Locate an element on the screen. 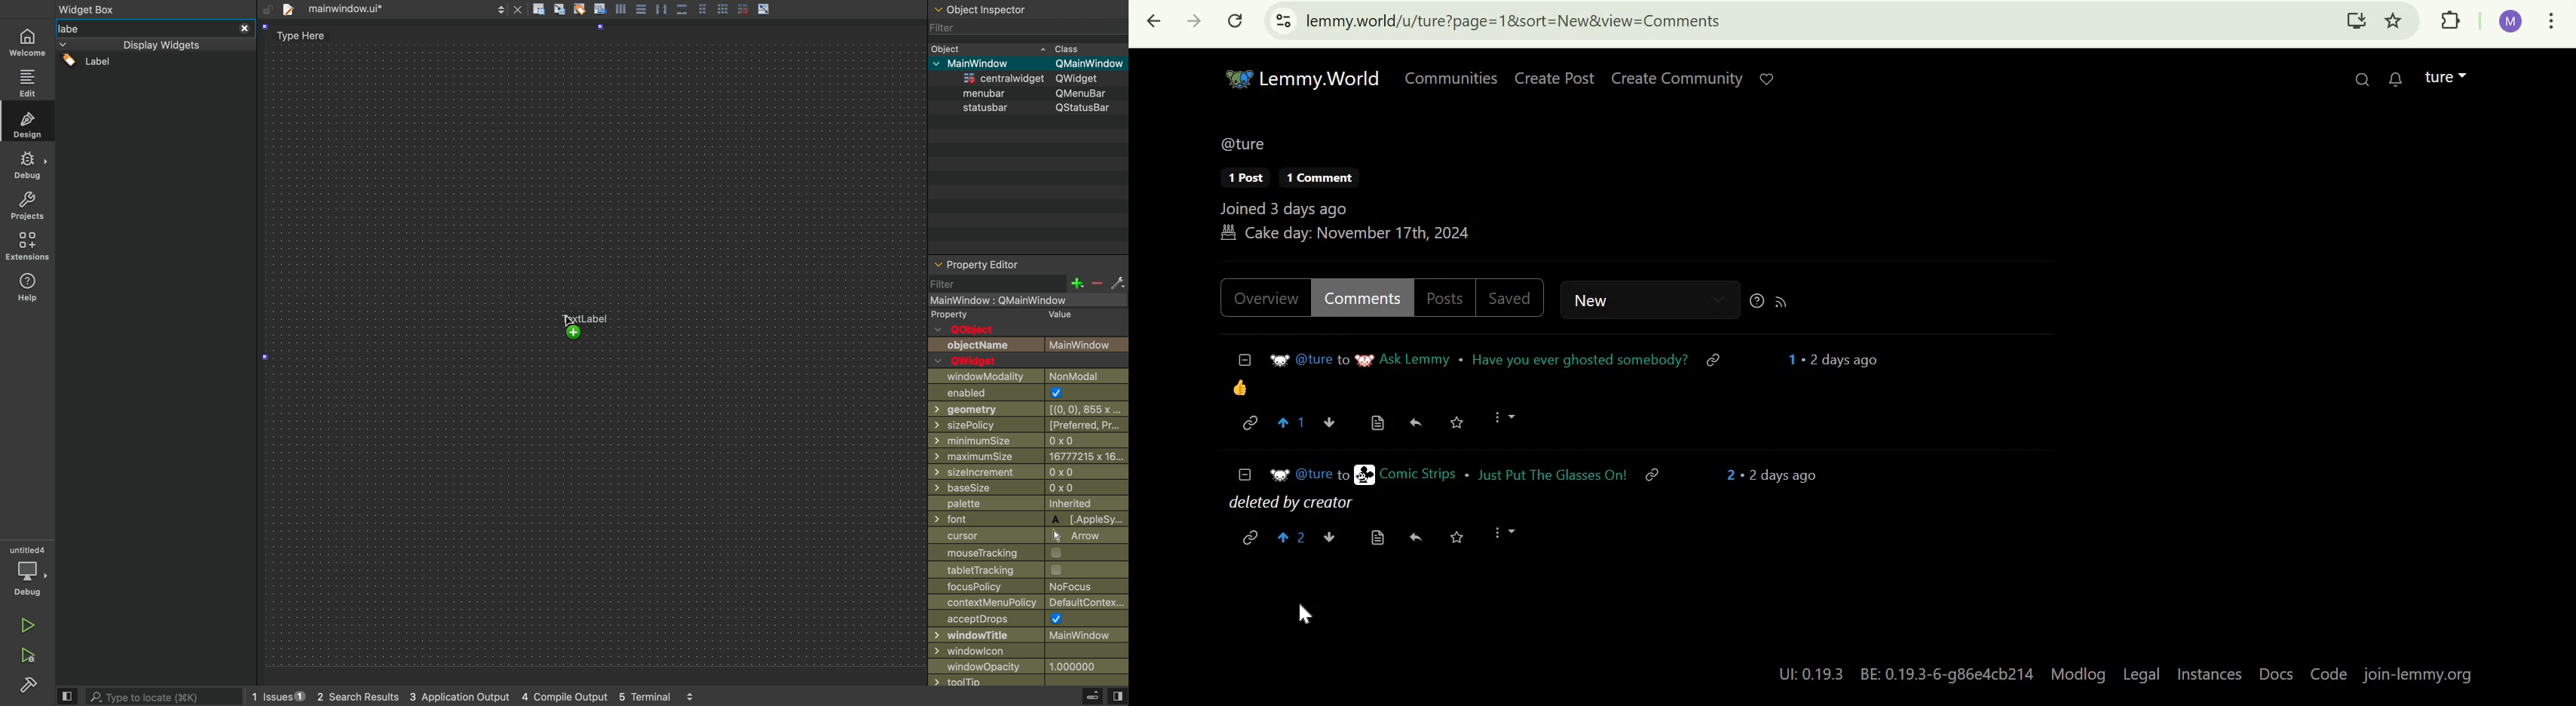  support lemmy is located at coordinates (1766, 77).